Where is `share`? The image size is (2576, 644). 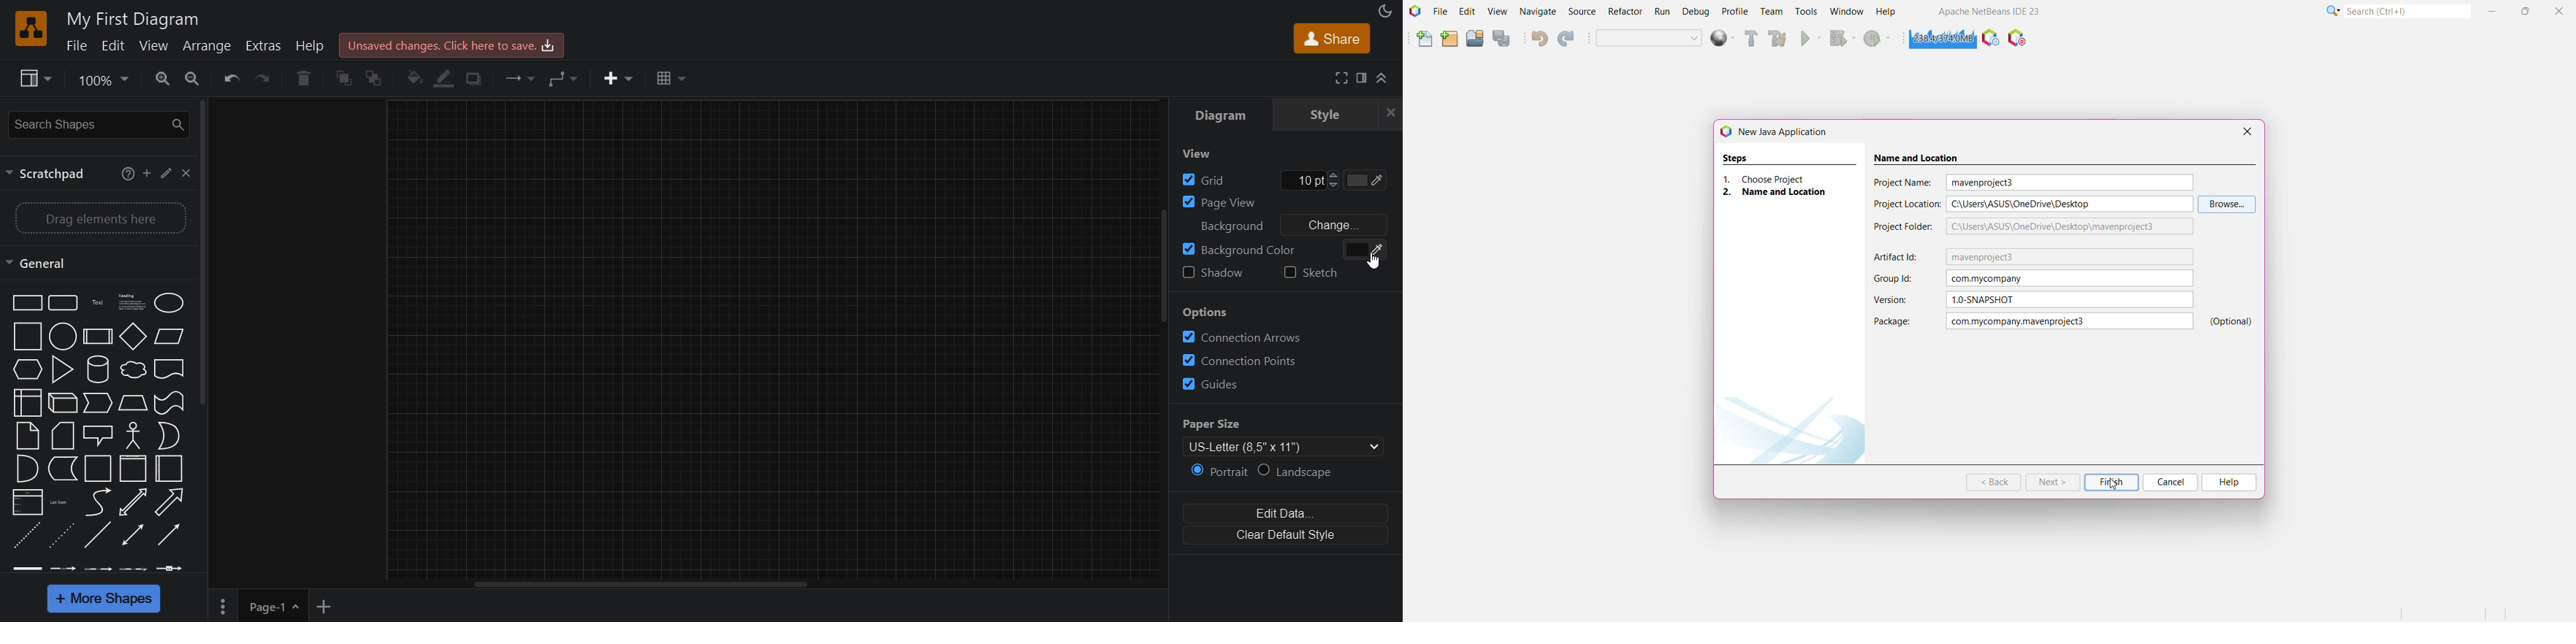
share is located at coordinates (1329, 39).